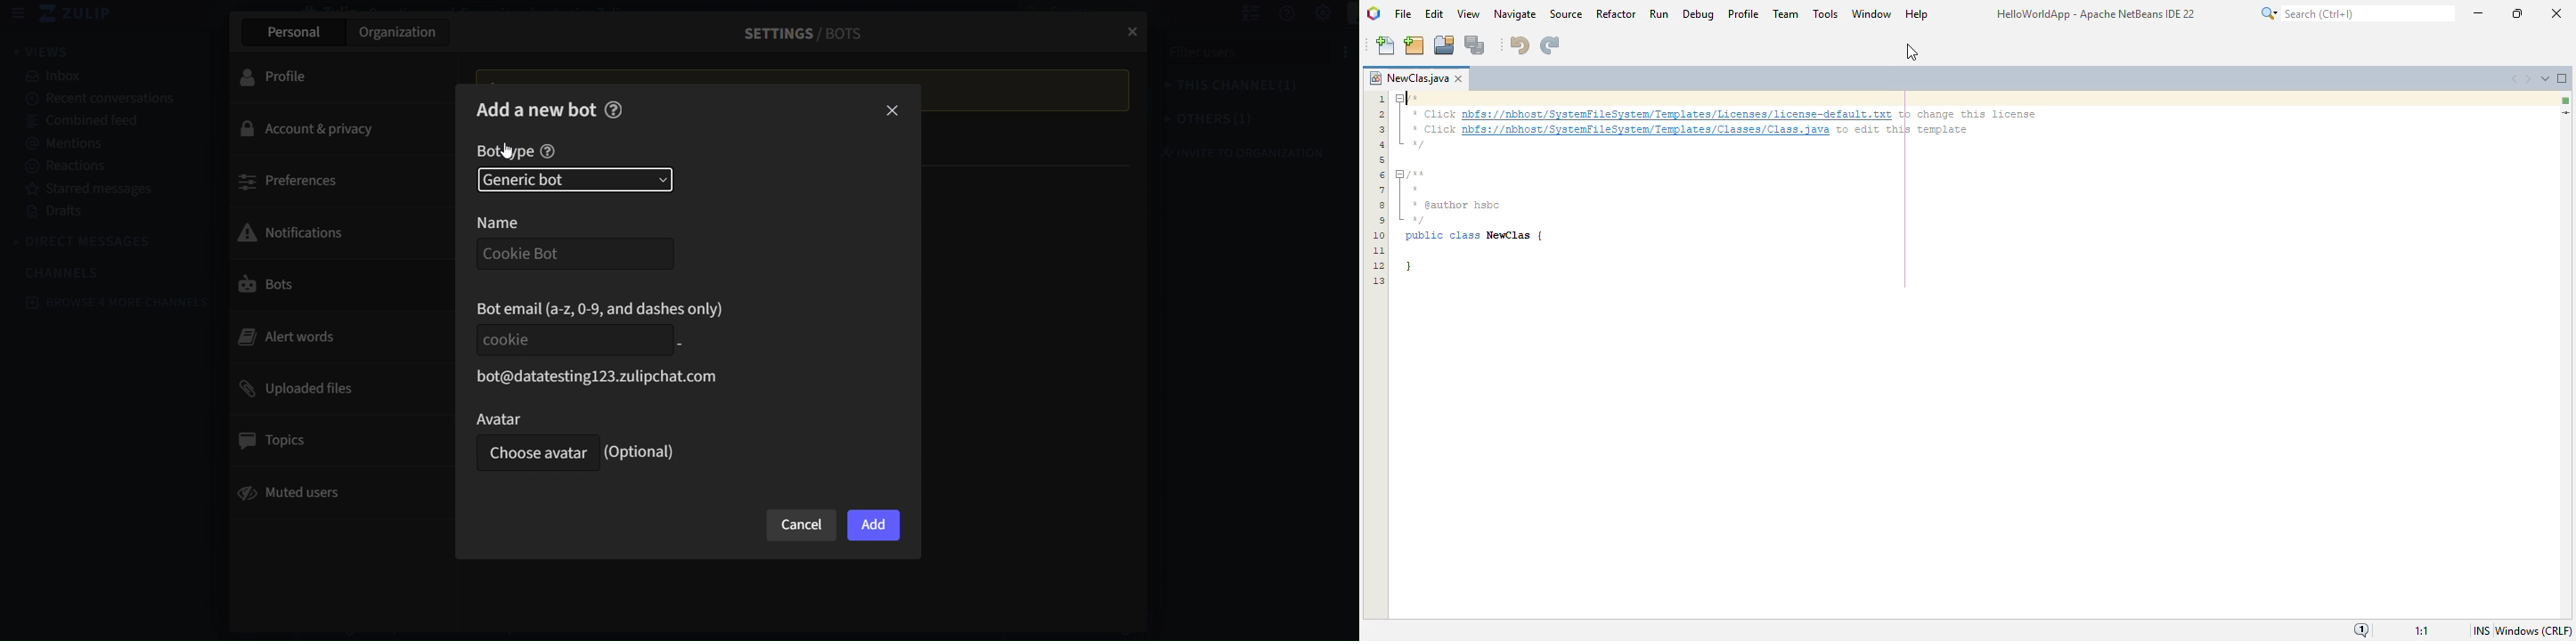 Image resolution: width=2576 pixels, height=644 pixels. Describe the element at coordinates (327, 231) in the screenshot. I see `notifications` at that location.